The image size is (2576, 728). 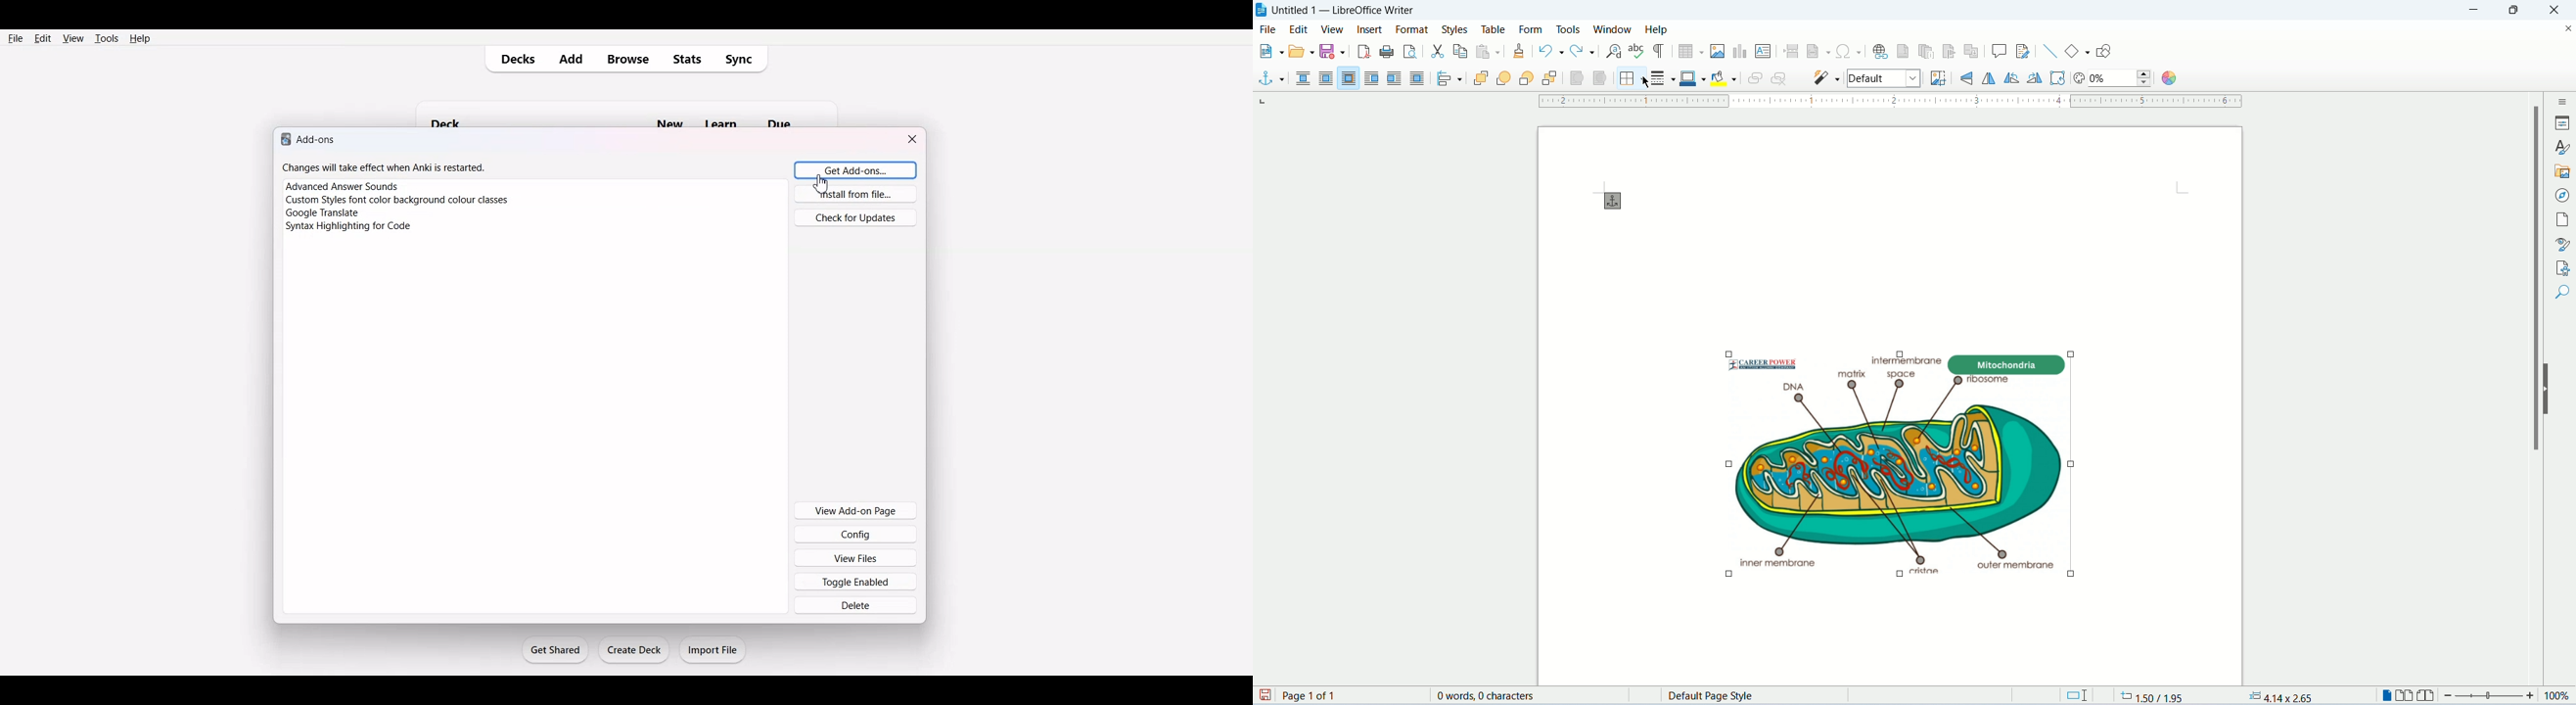 I want to click on help, so click(x=1655, y=29).